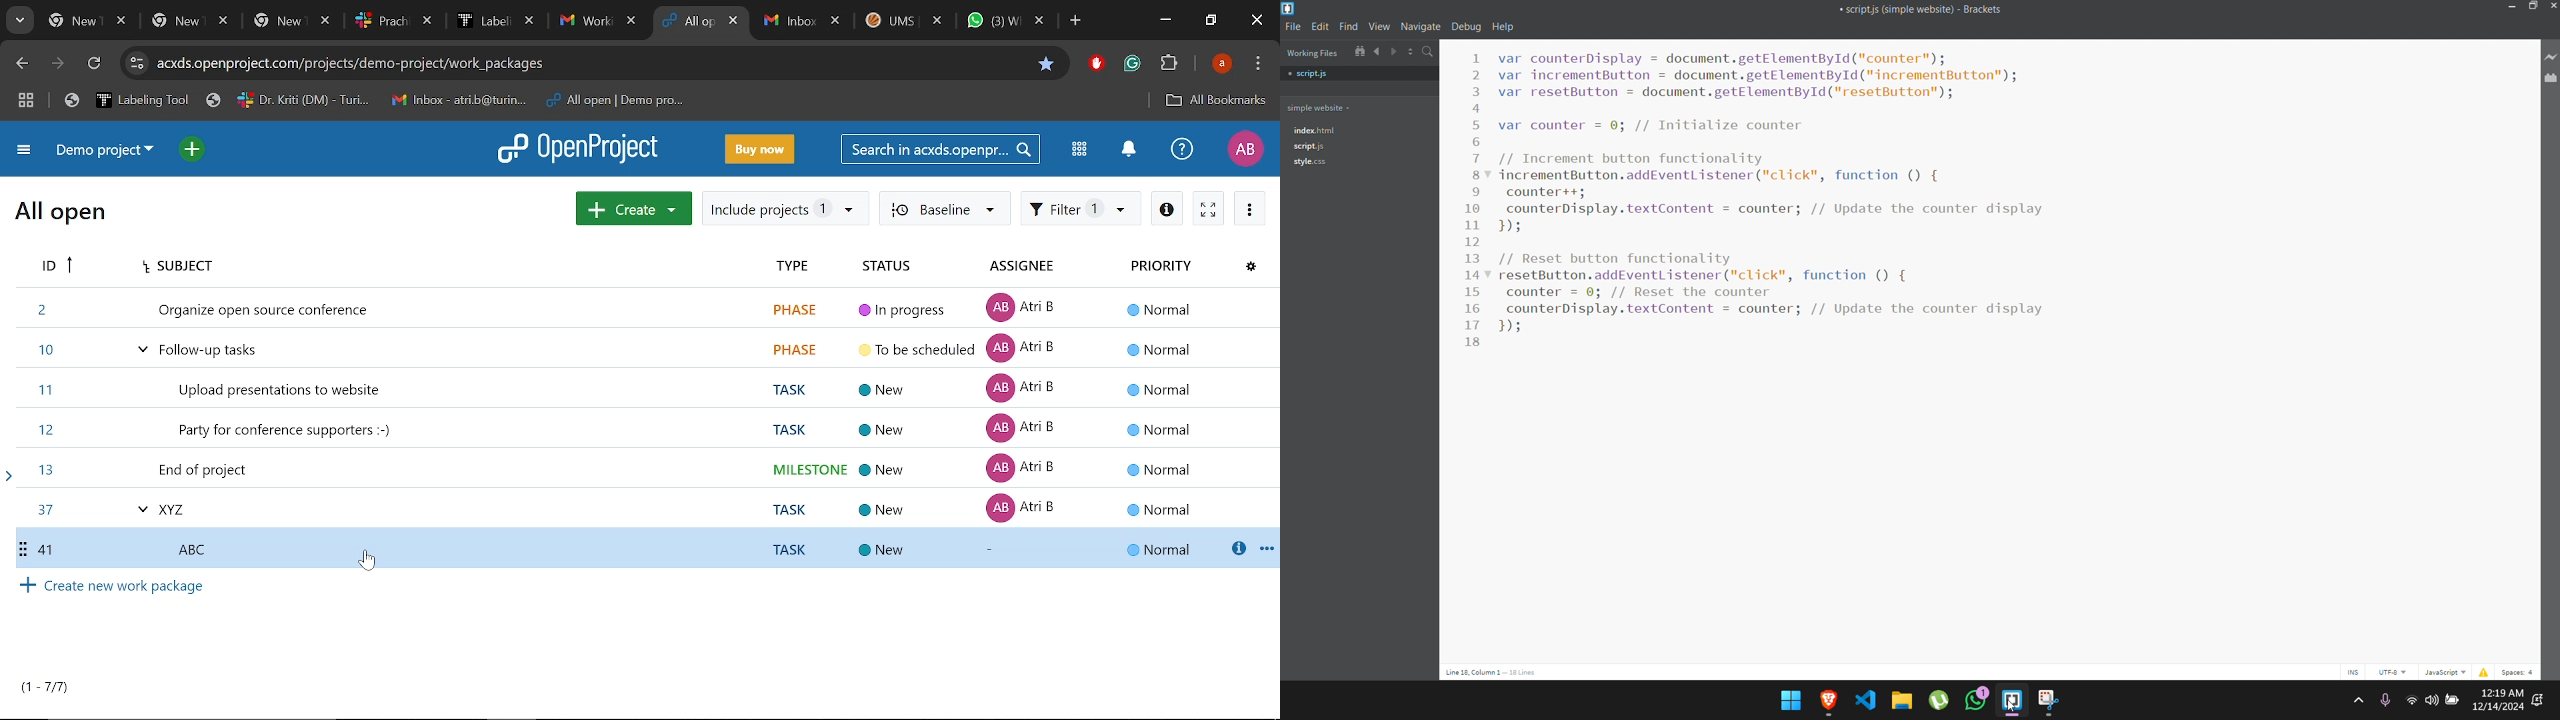  Describe the element at coordinates (1867, 699) in the screenshot. I see `vscode` at that location.